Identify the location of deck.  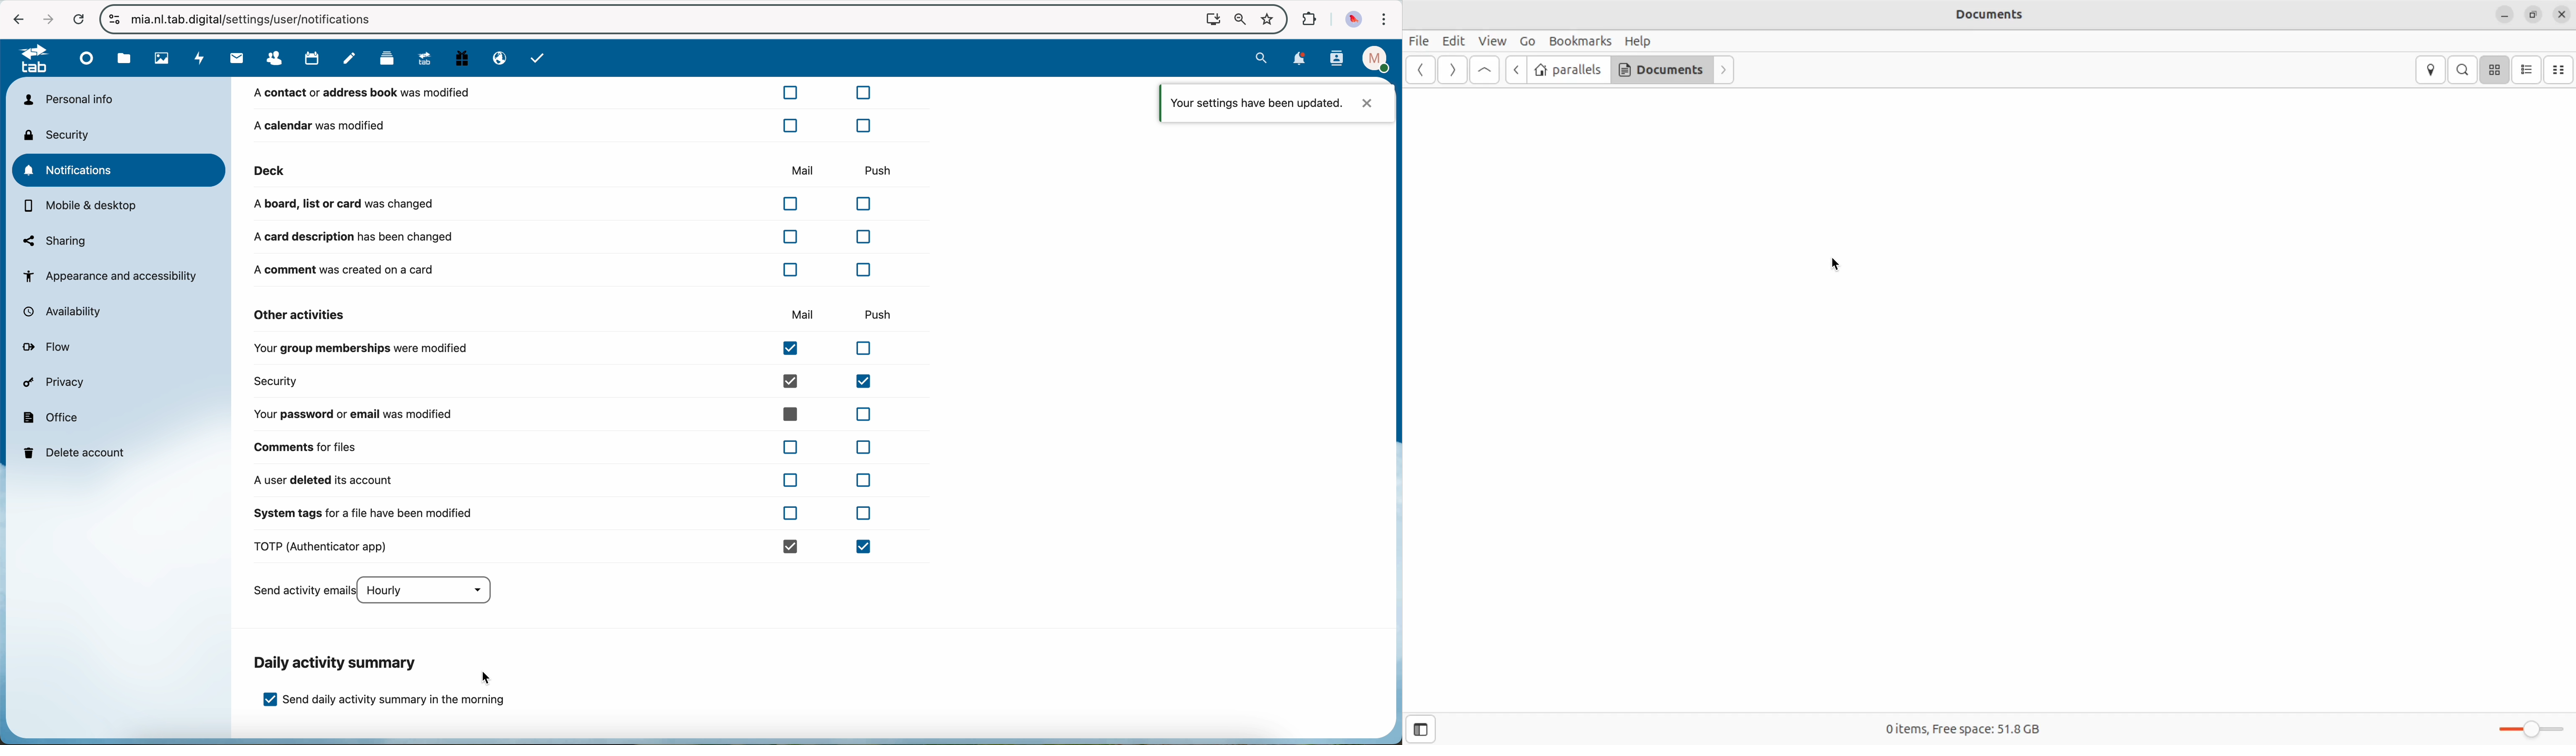
(443, 171).